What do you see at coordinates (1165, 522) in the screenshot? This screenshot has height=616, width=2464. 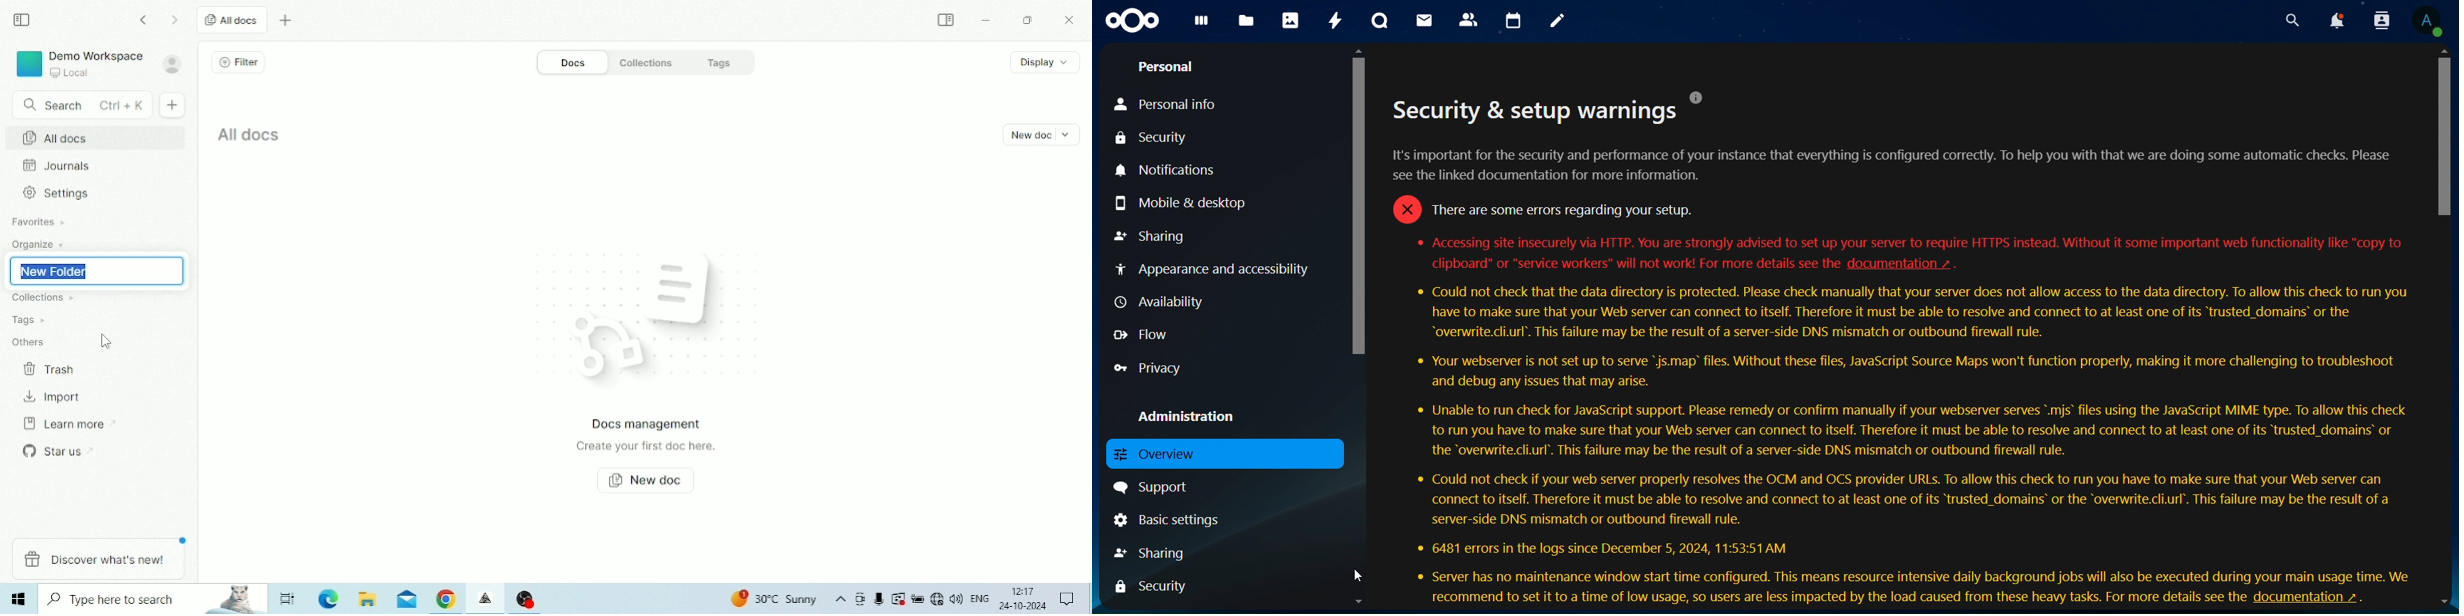 I see `basic settings` at bounding box center [1165, 522].